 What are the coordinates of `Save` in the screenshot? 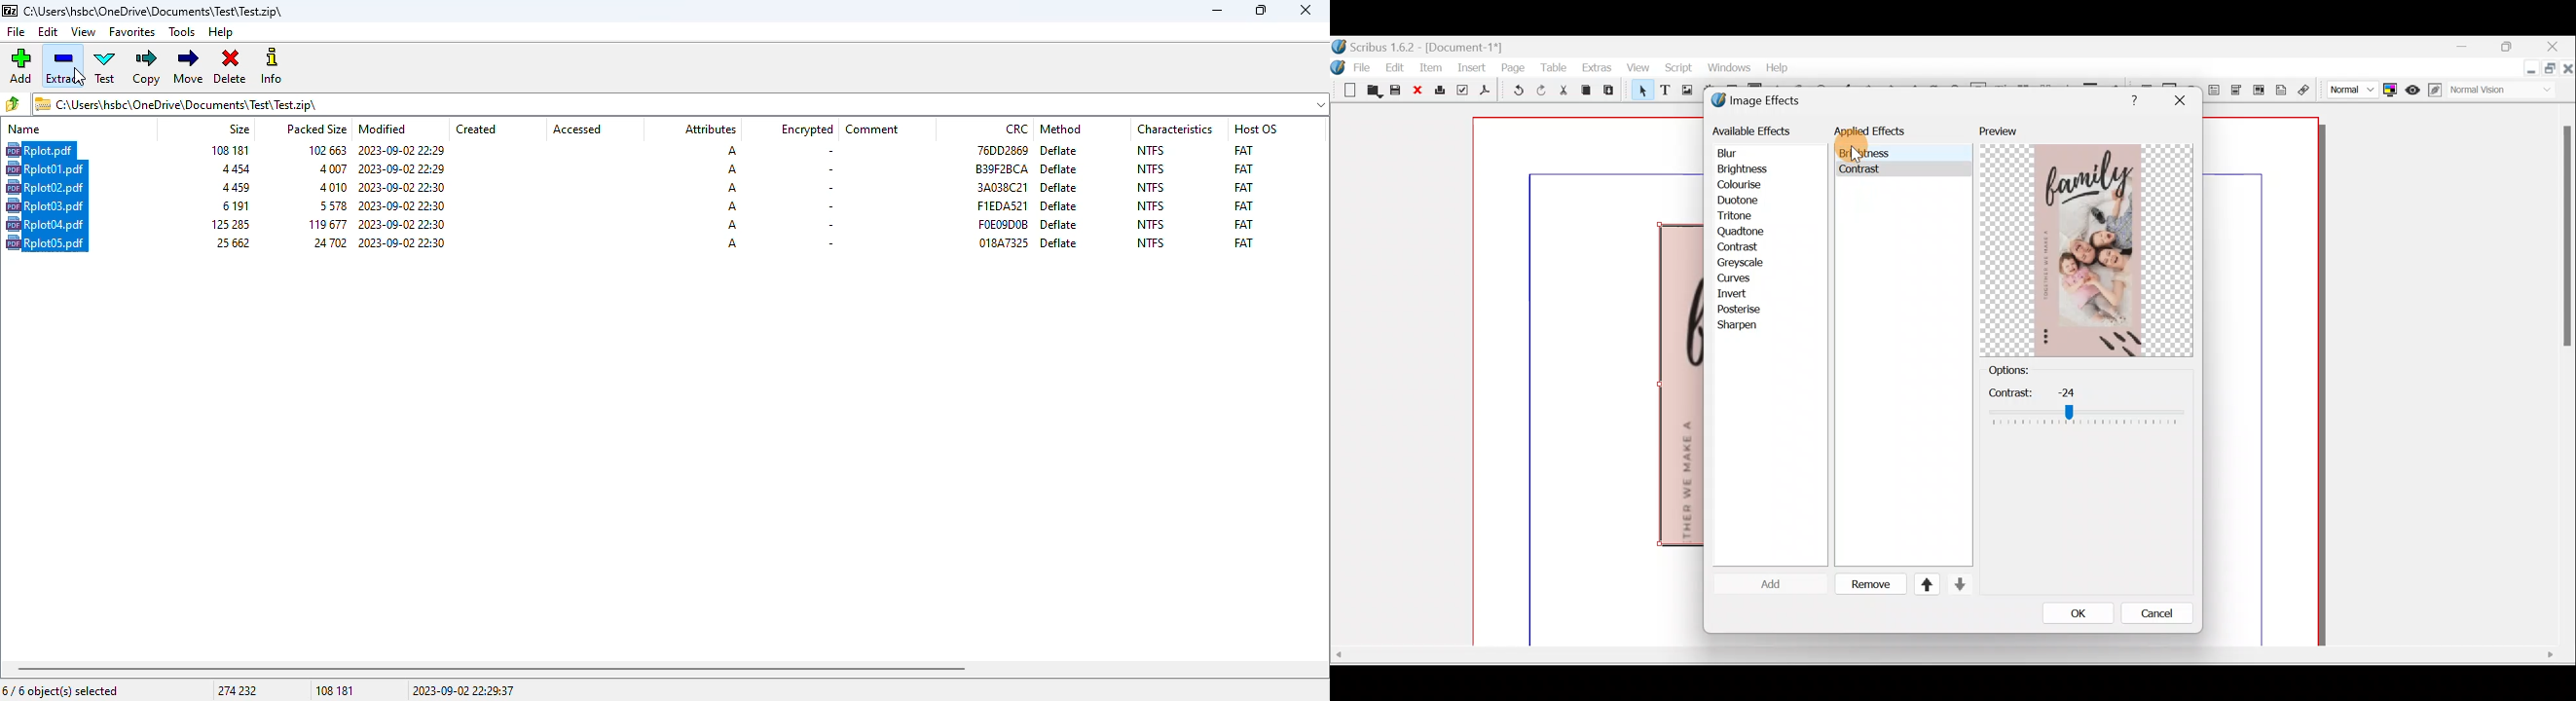 It's located at (1397, 92).